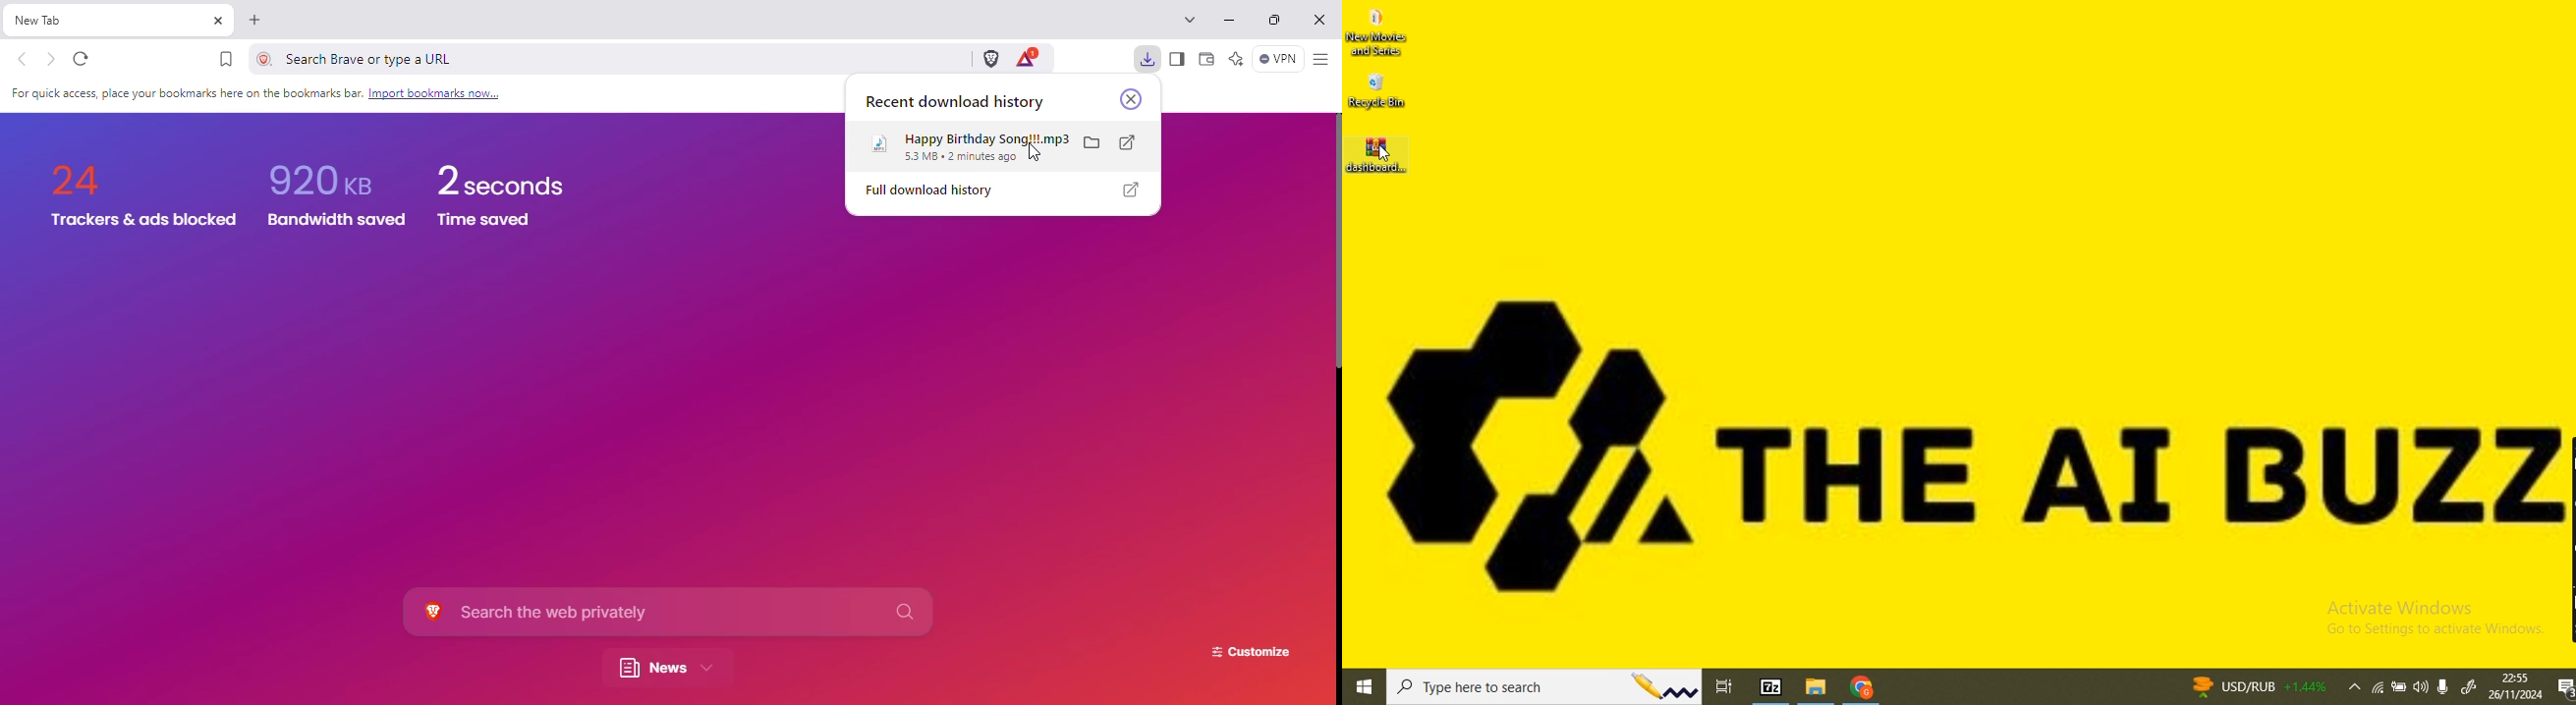  What do you see at coordinates (2448, 685) in the screenshot?
I see `microphone` at bounding box center [2448, 685].